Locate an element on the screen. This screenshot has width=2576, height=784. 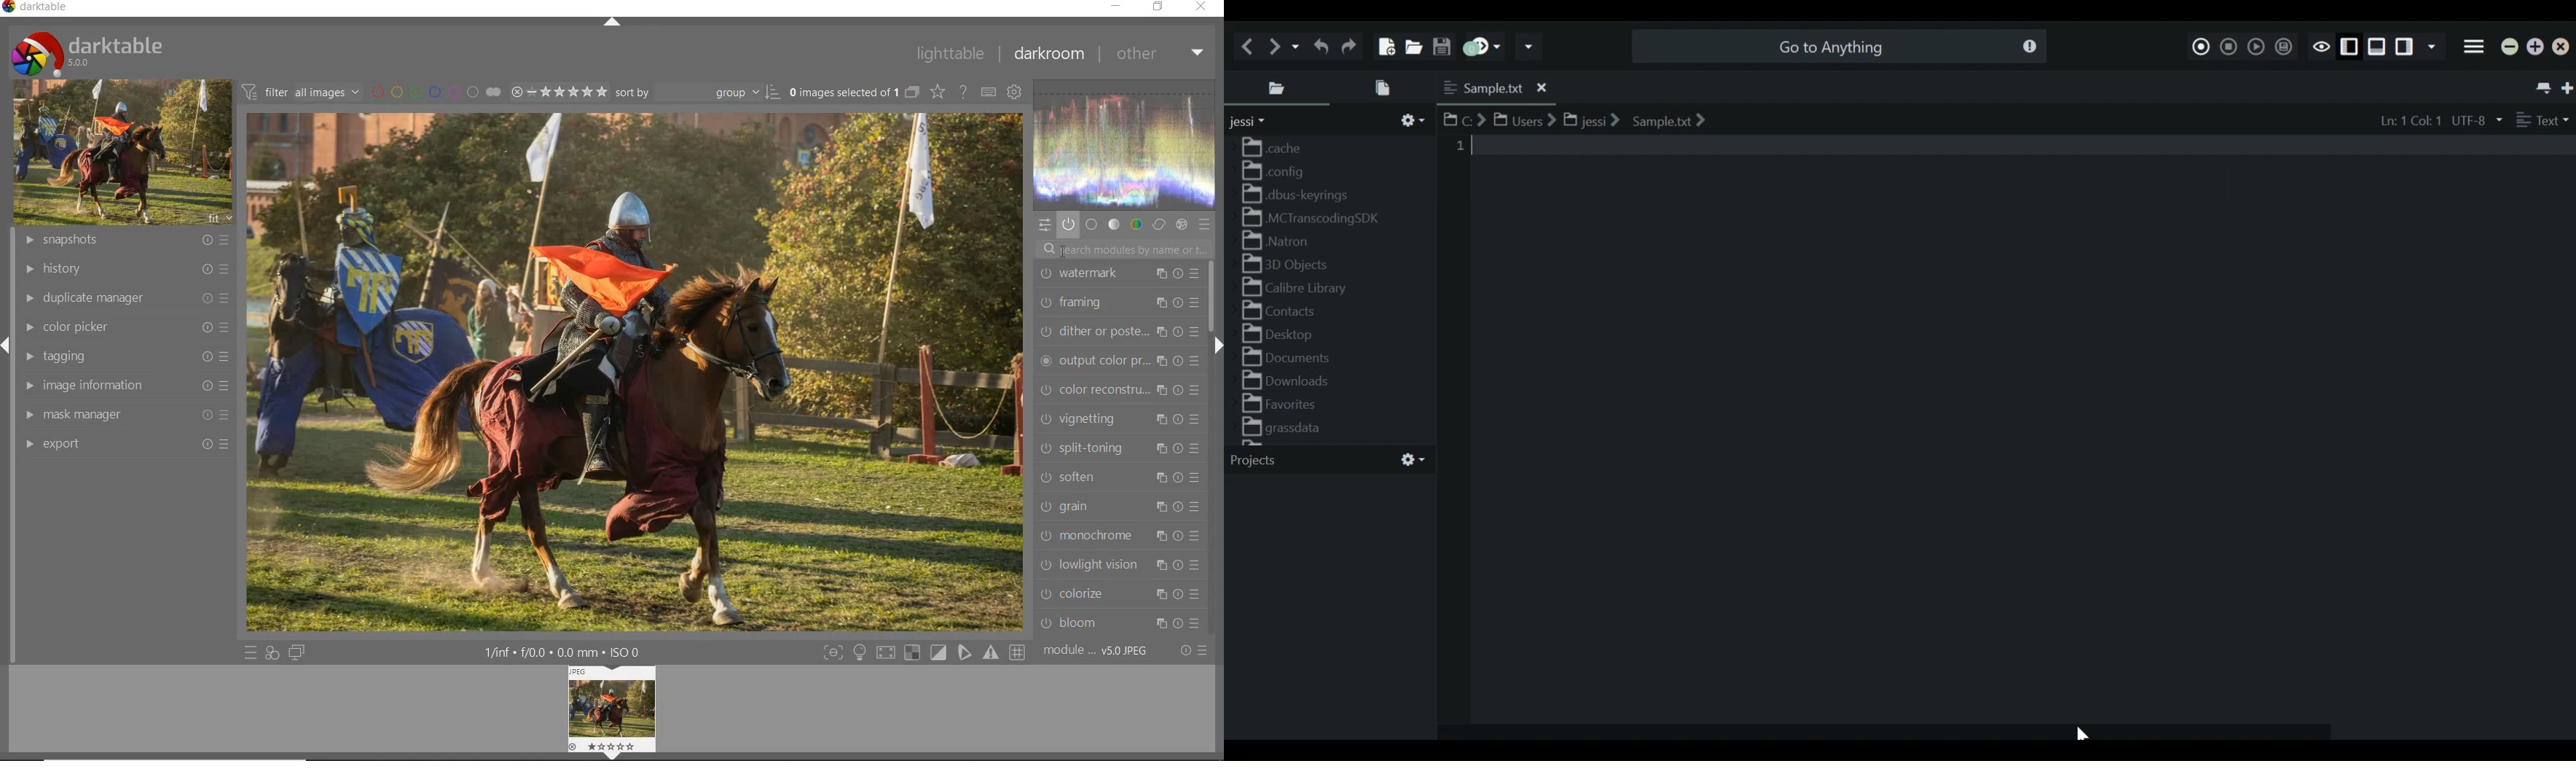
effect is located at coordinates (1182, 224).